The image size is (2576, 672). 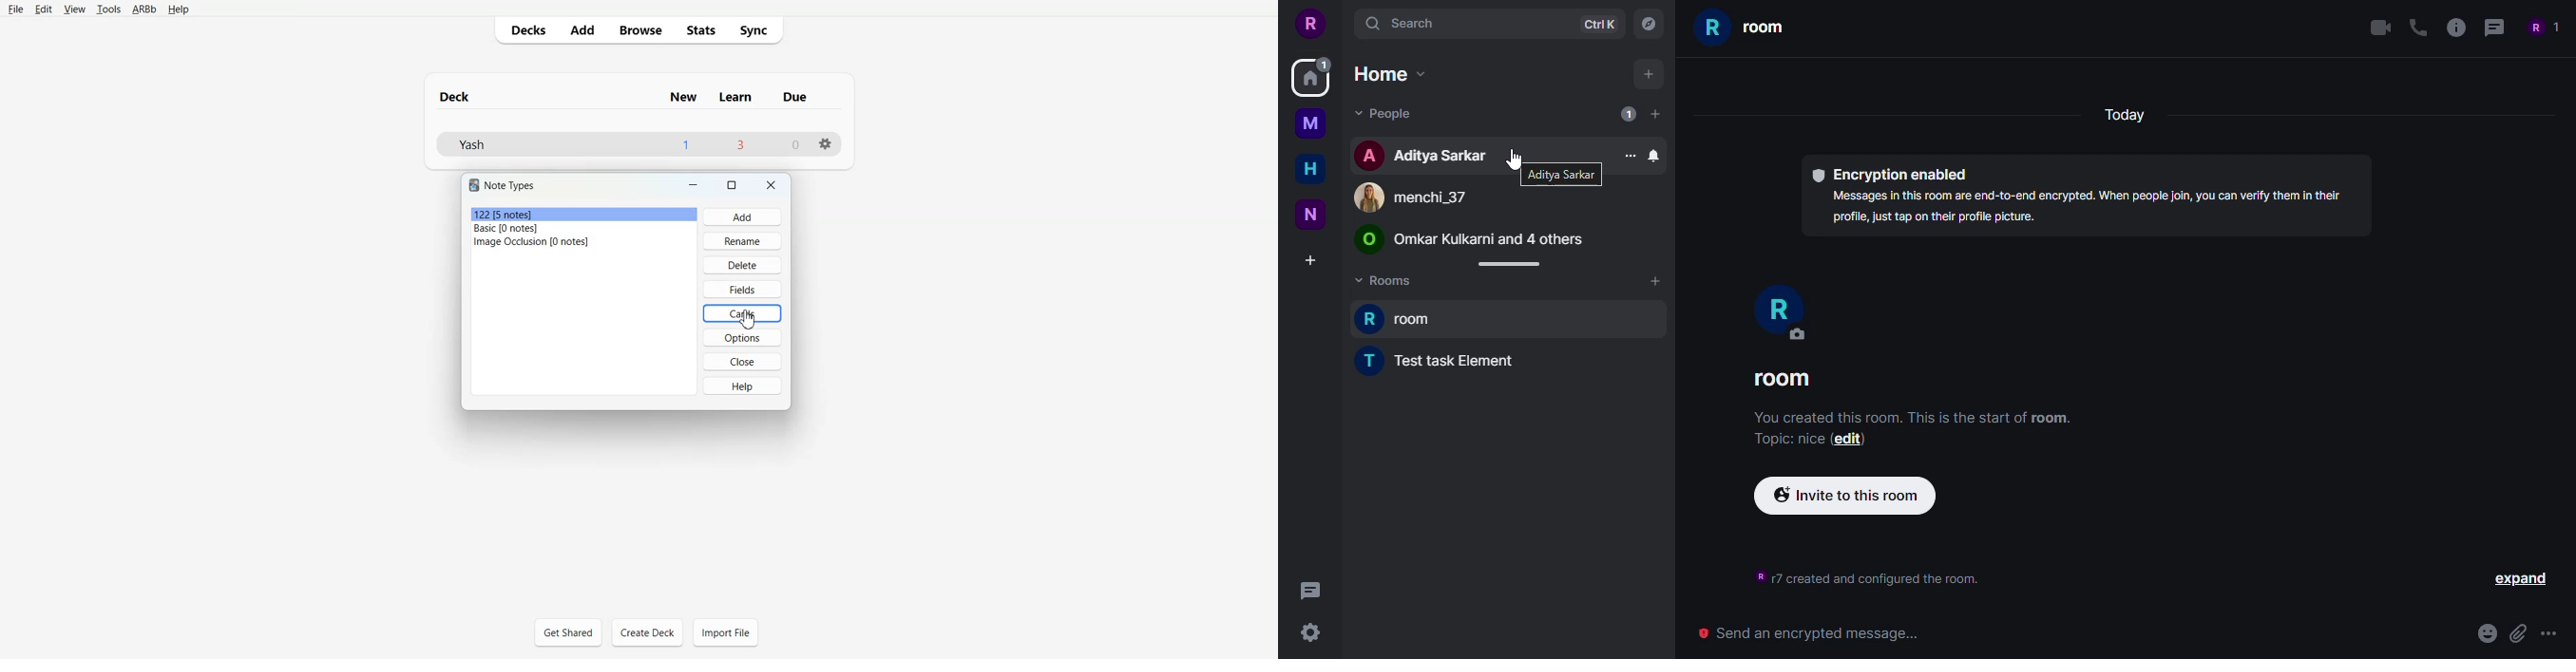 What do you see at coordinates (632, 96) in the screenshot?
I see `Text 1` at bounding box center [632, 96].